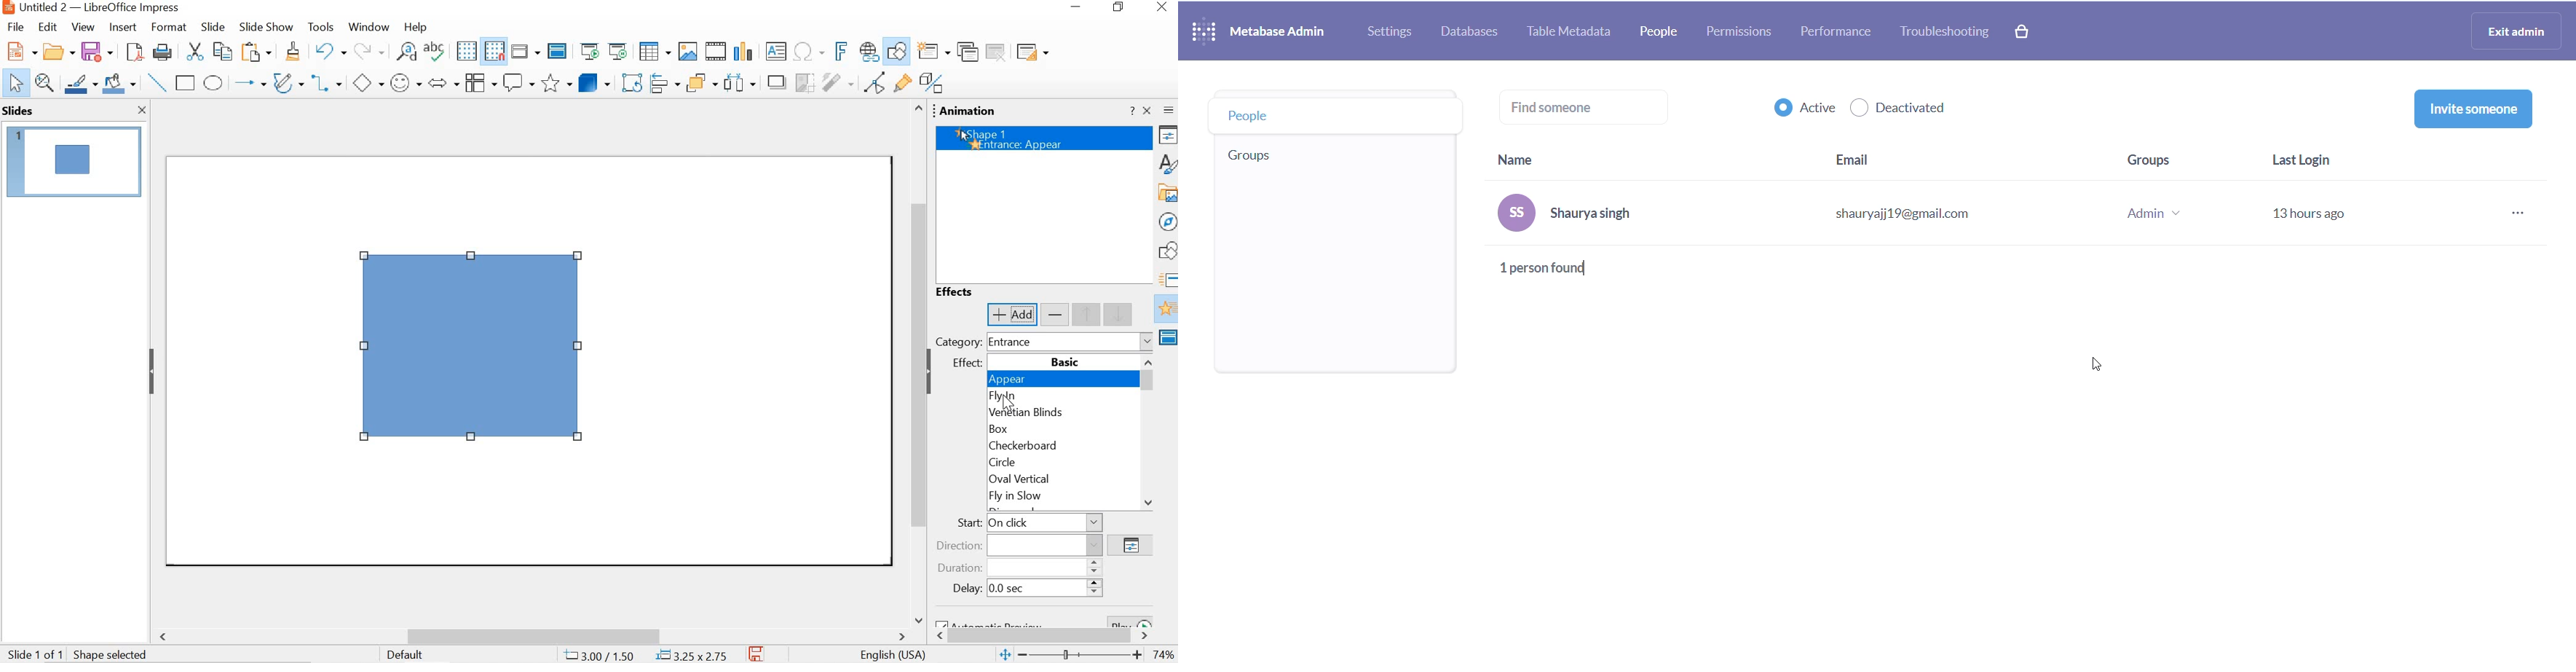  Describe the element at coordinates (78, 653) in the screenshot. I see `slide 1 of 1` at that location.